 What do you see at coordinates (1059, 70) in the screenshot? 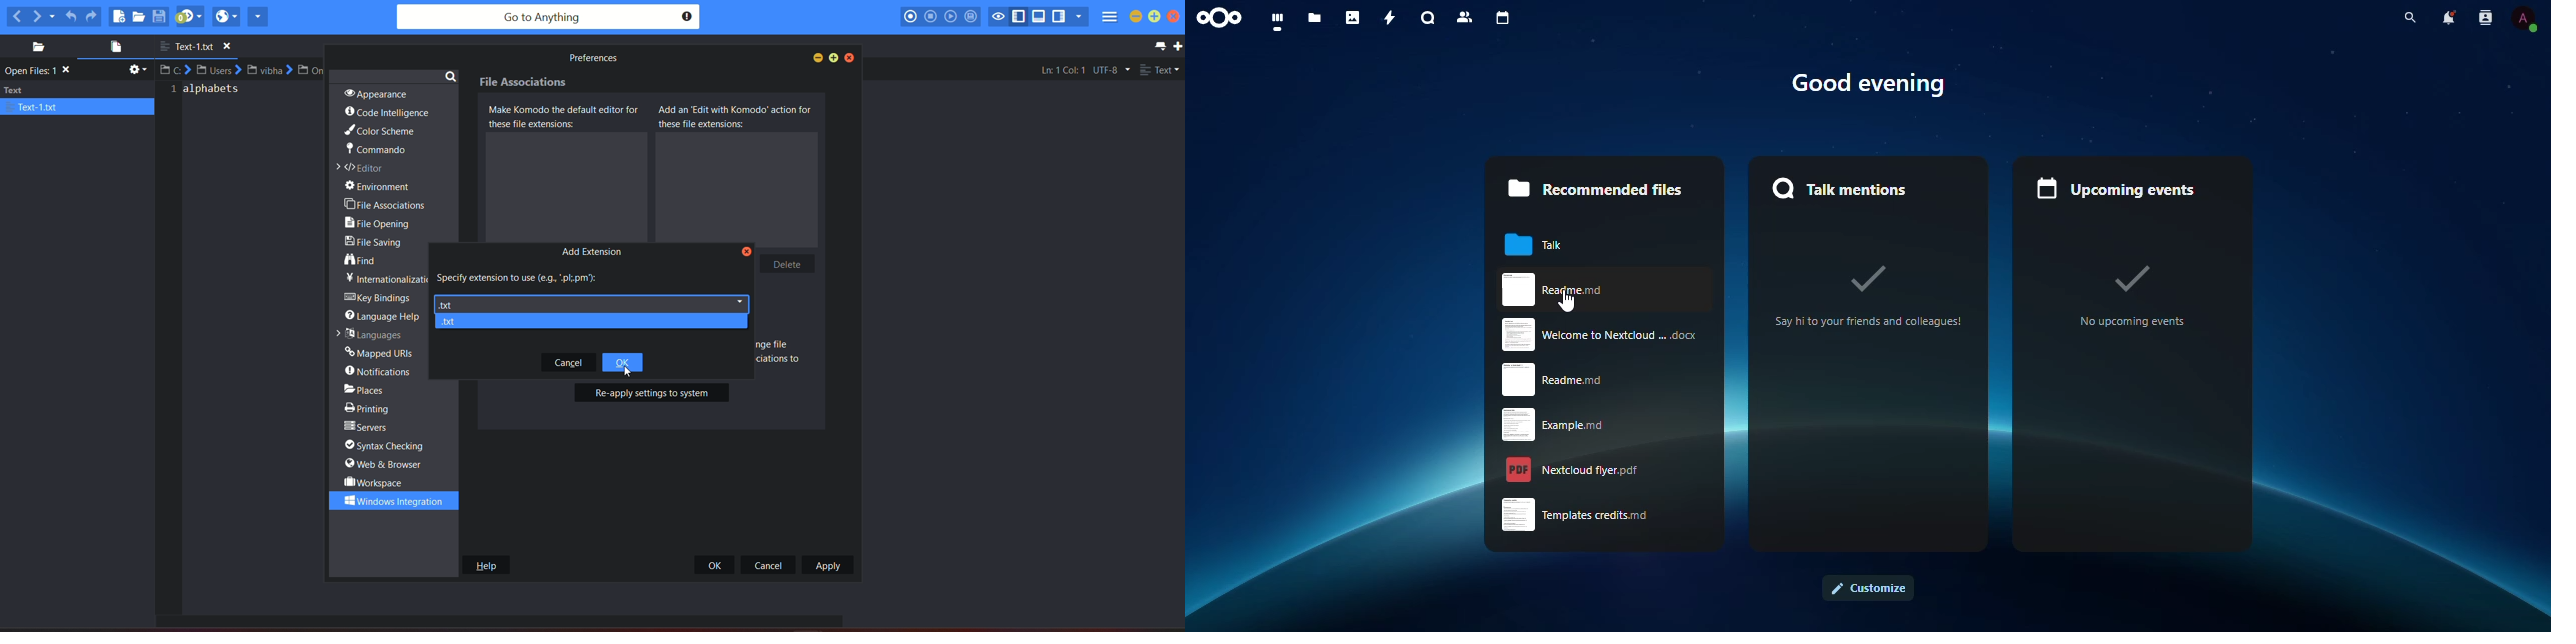
I see `Ln:1 Col:1` at bounding box center [1059, 70].